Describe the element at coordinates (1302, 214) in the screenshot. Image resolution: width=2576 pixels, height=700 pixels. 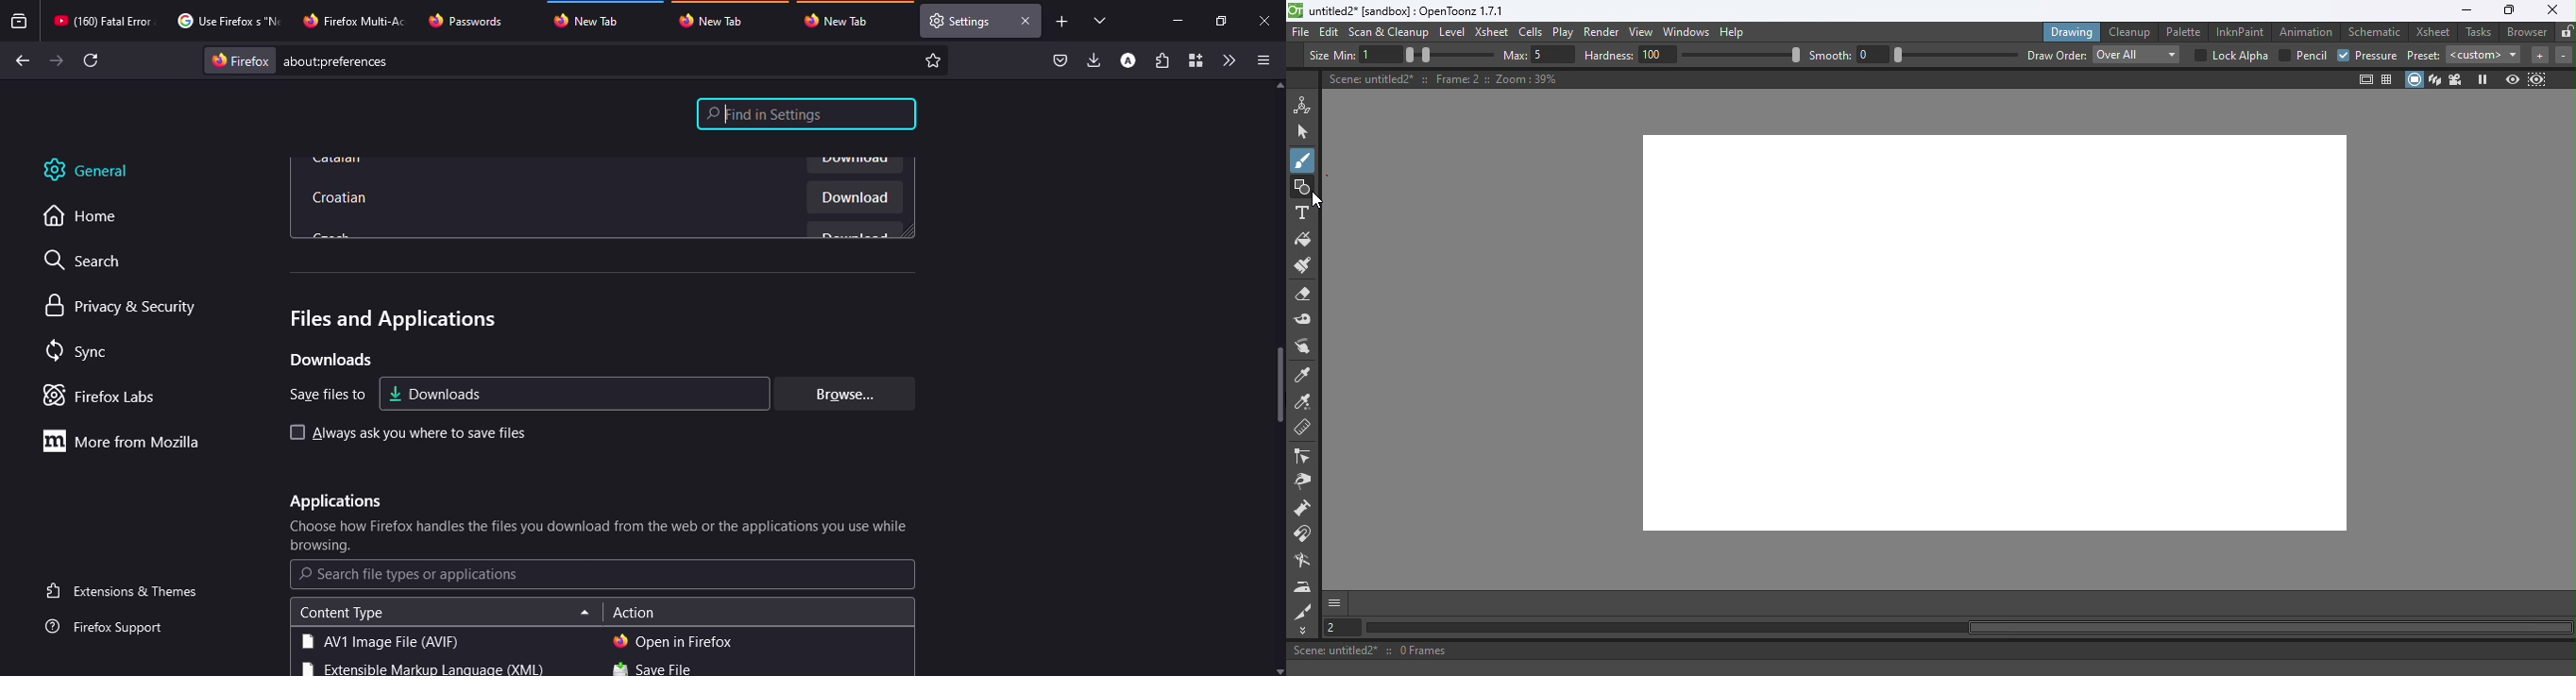
I see `Type tool` at that location.